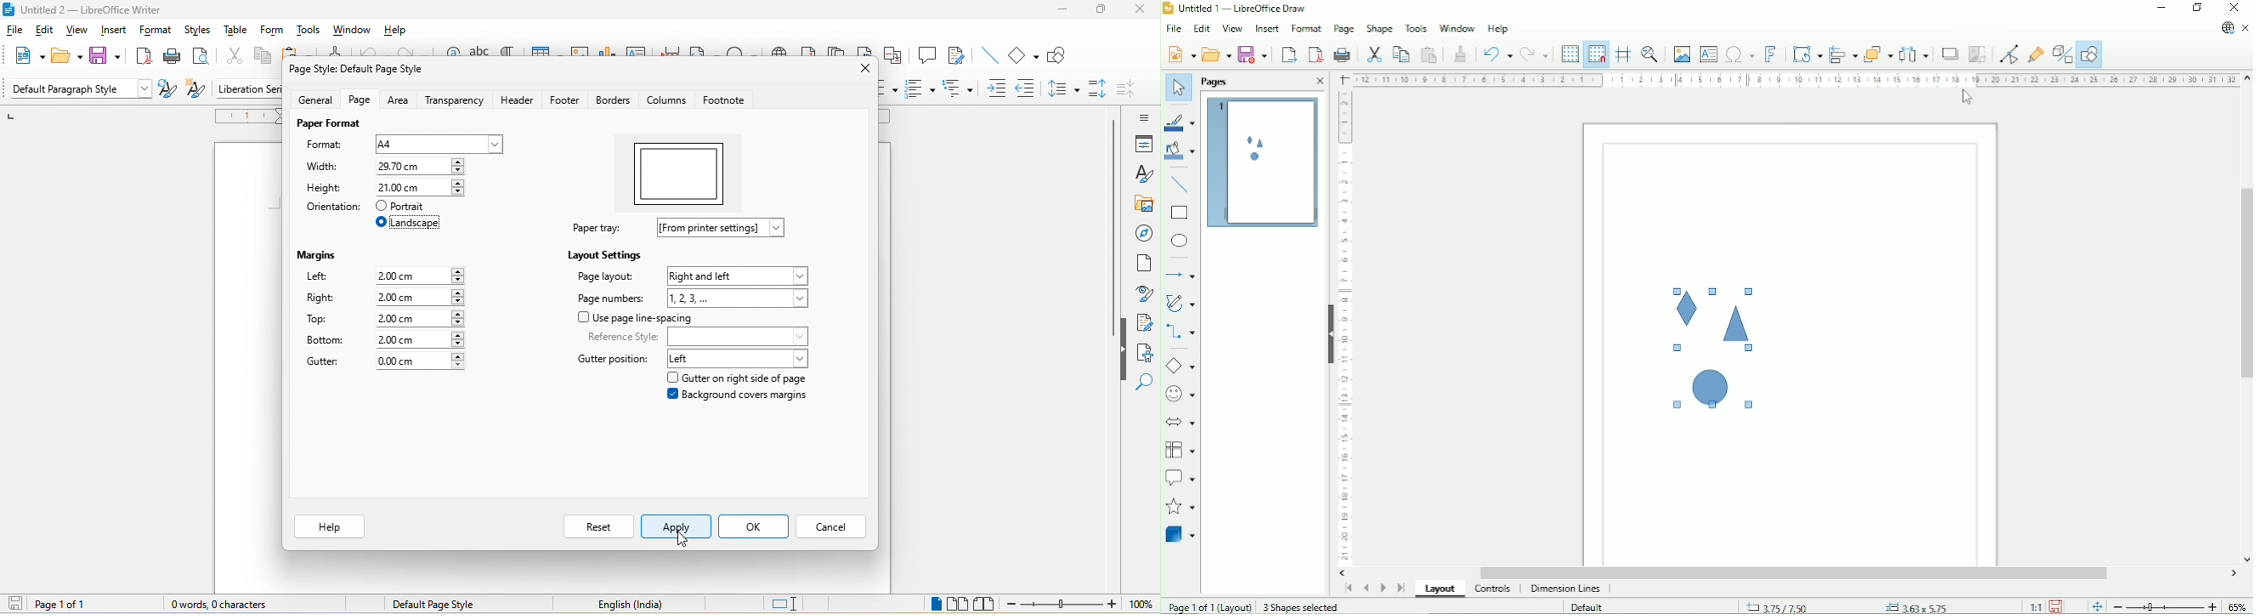 The height and width of the screenshot is (616, 2268). What do you see at coordinates (1179, 120) in the screenshot?
I see `Line color` at bounding box center [1179, 120].